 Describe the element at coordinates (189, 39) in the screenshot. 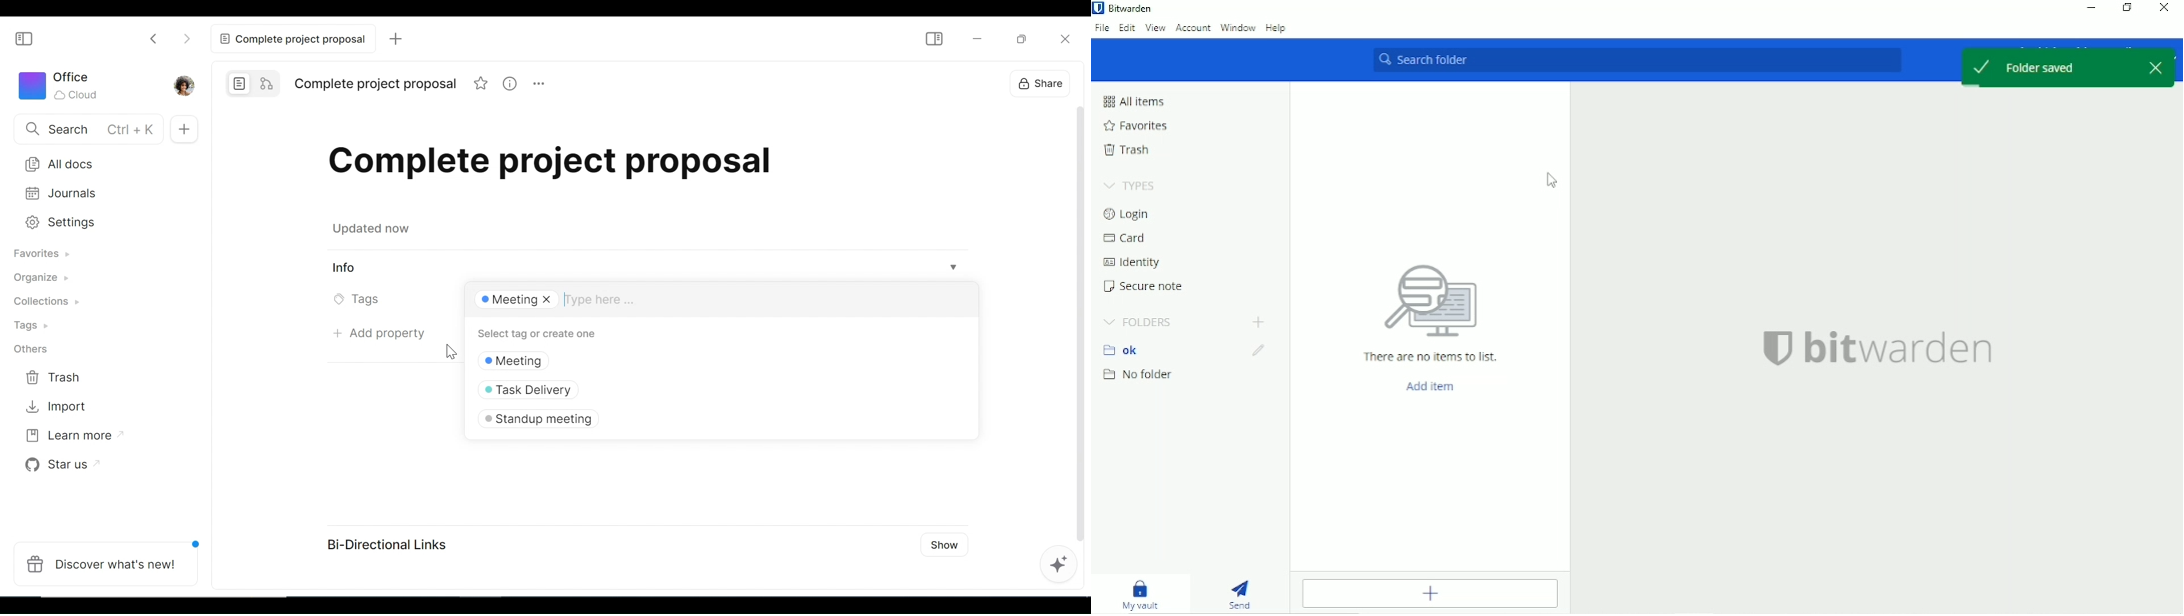

I see `Click to go forward` at that location.